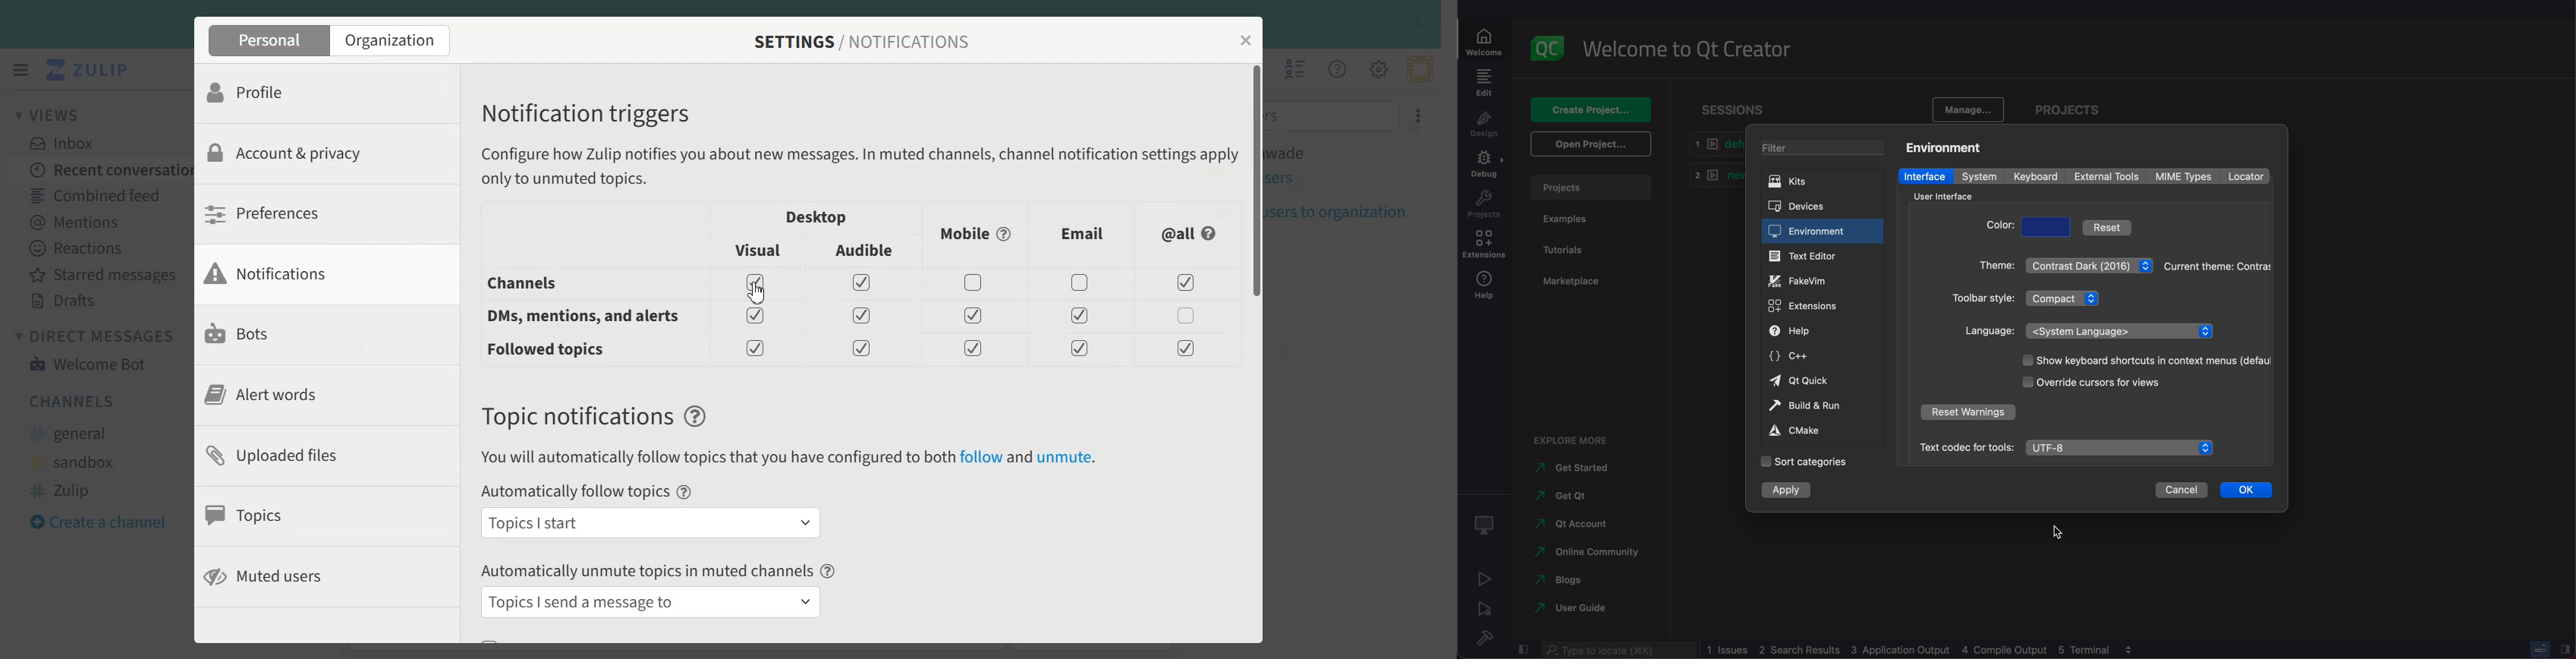  I want to click on explore more, so click(1576, 435).